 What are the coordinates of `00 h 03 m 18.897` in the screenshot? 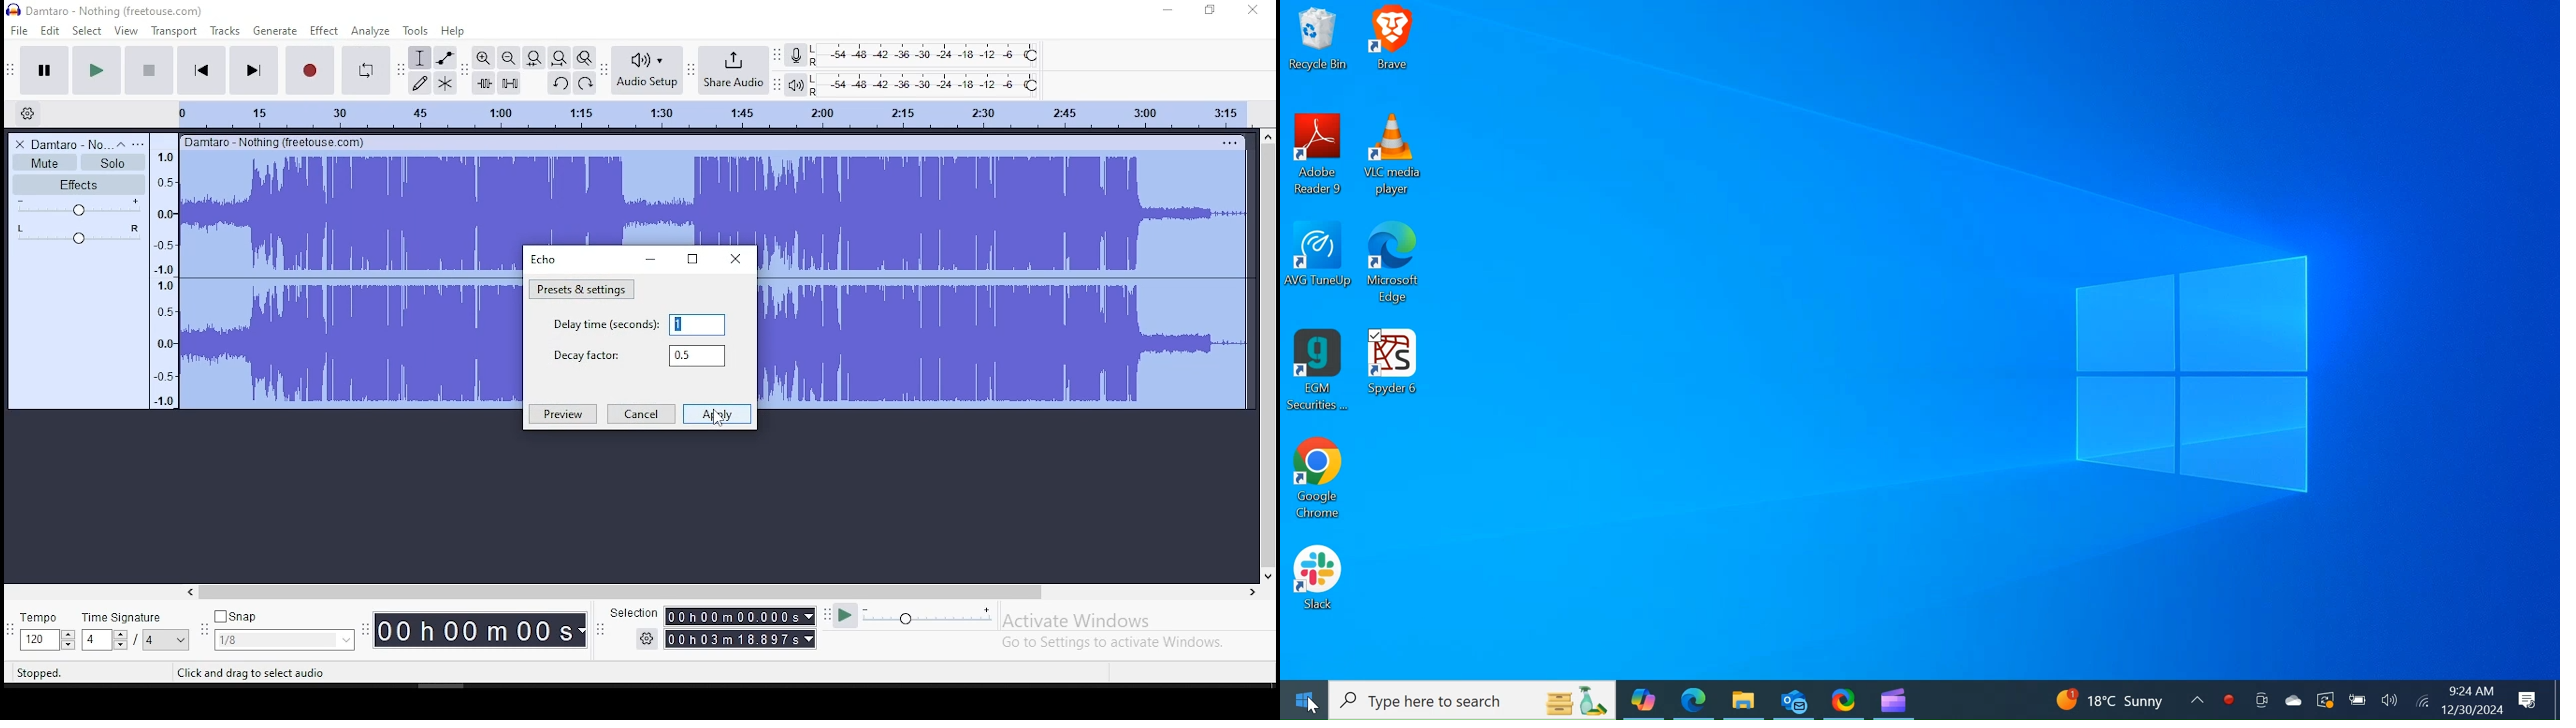 It's located at (732, 639).